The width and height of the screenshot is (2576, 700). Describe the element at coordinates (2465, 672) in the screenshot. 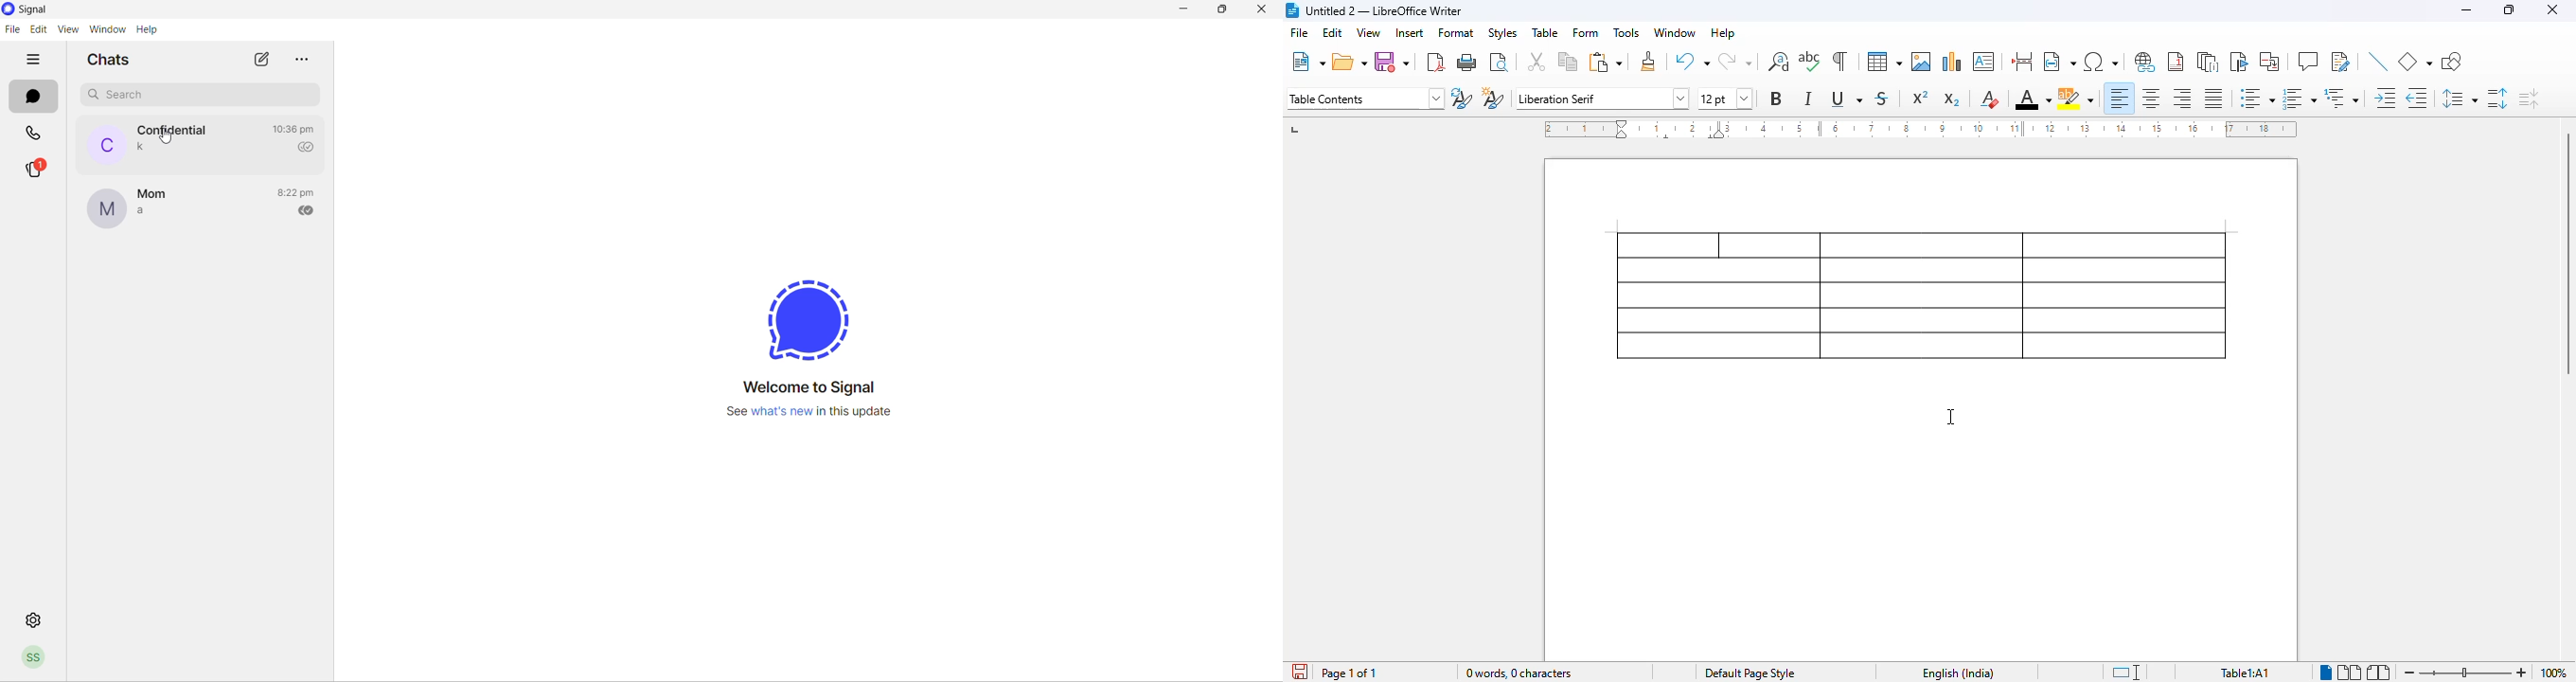

I see `` at that location.